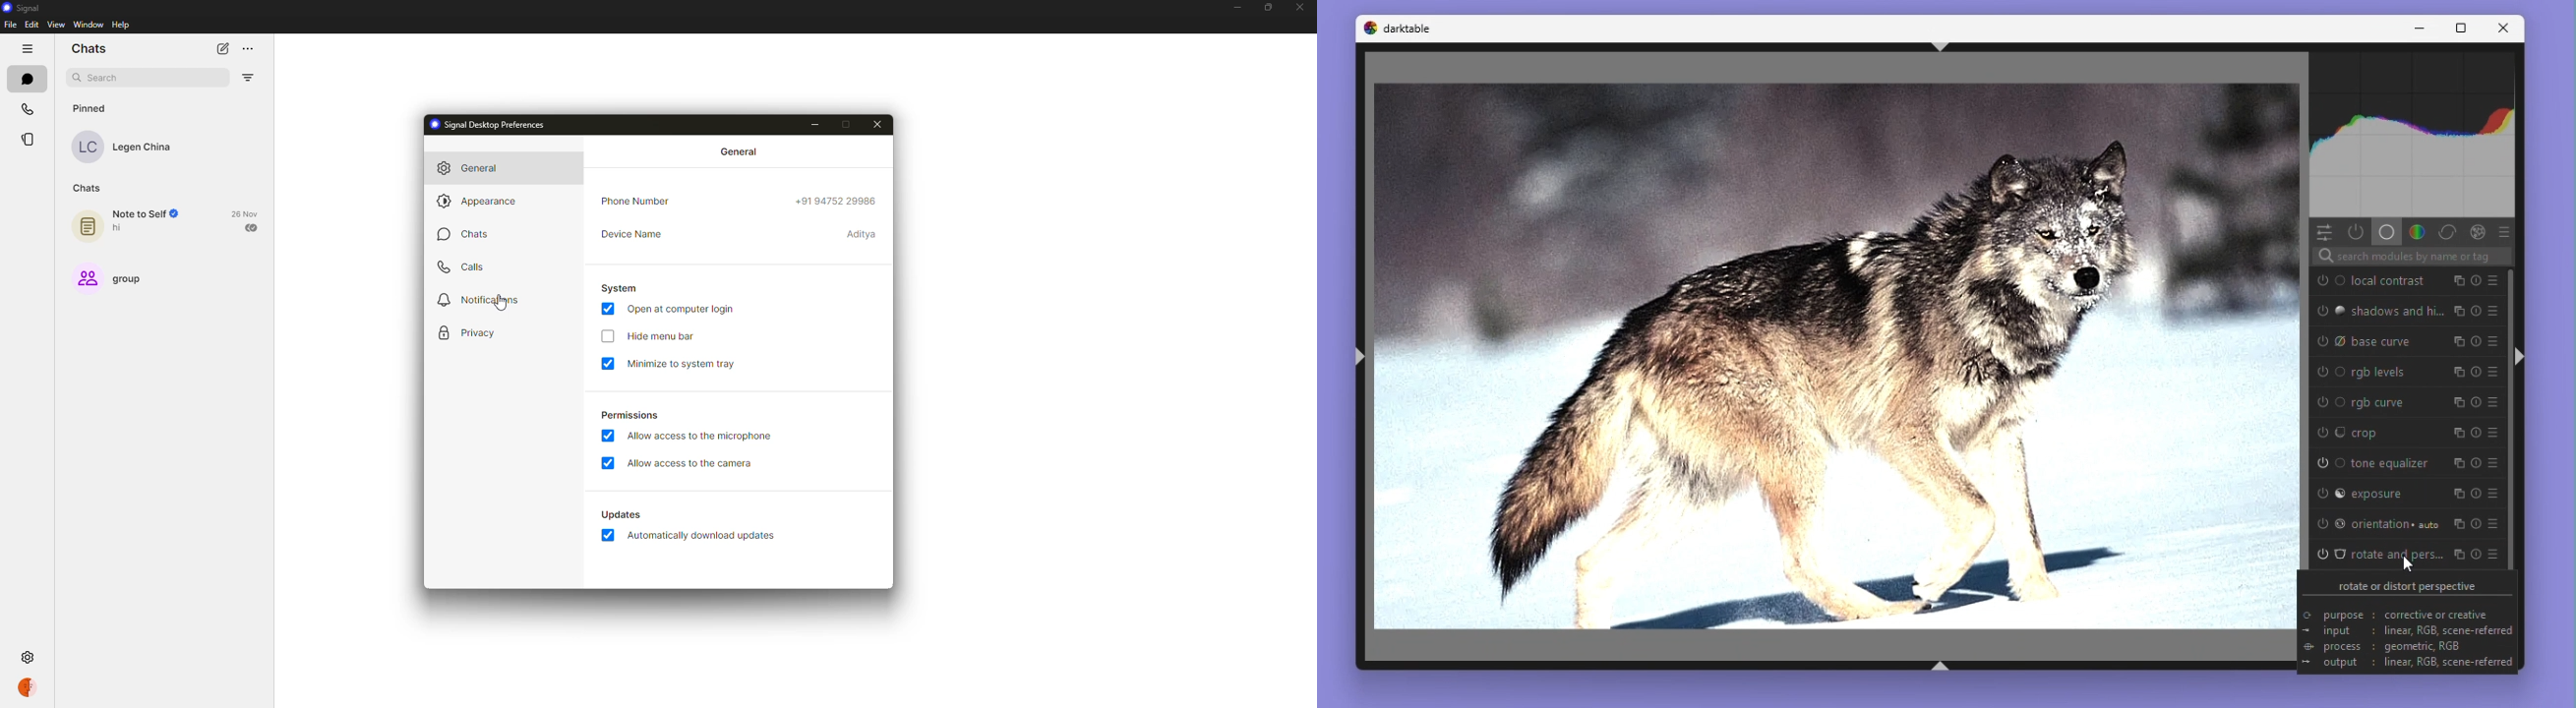 This screenshot has height=728, width=2576. I want to click on file, so click(10, 24).